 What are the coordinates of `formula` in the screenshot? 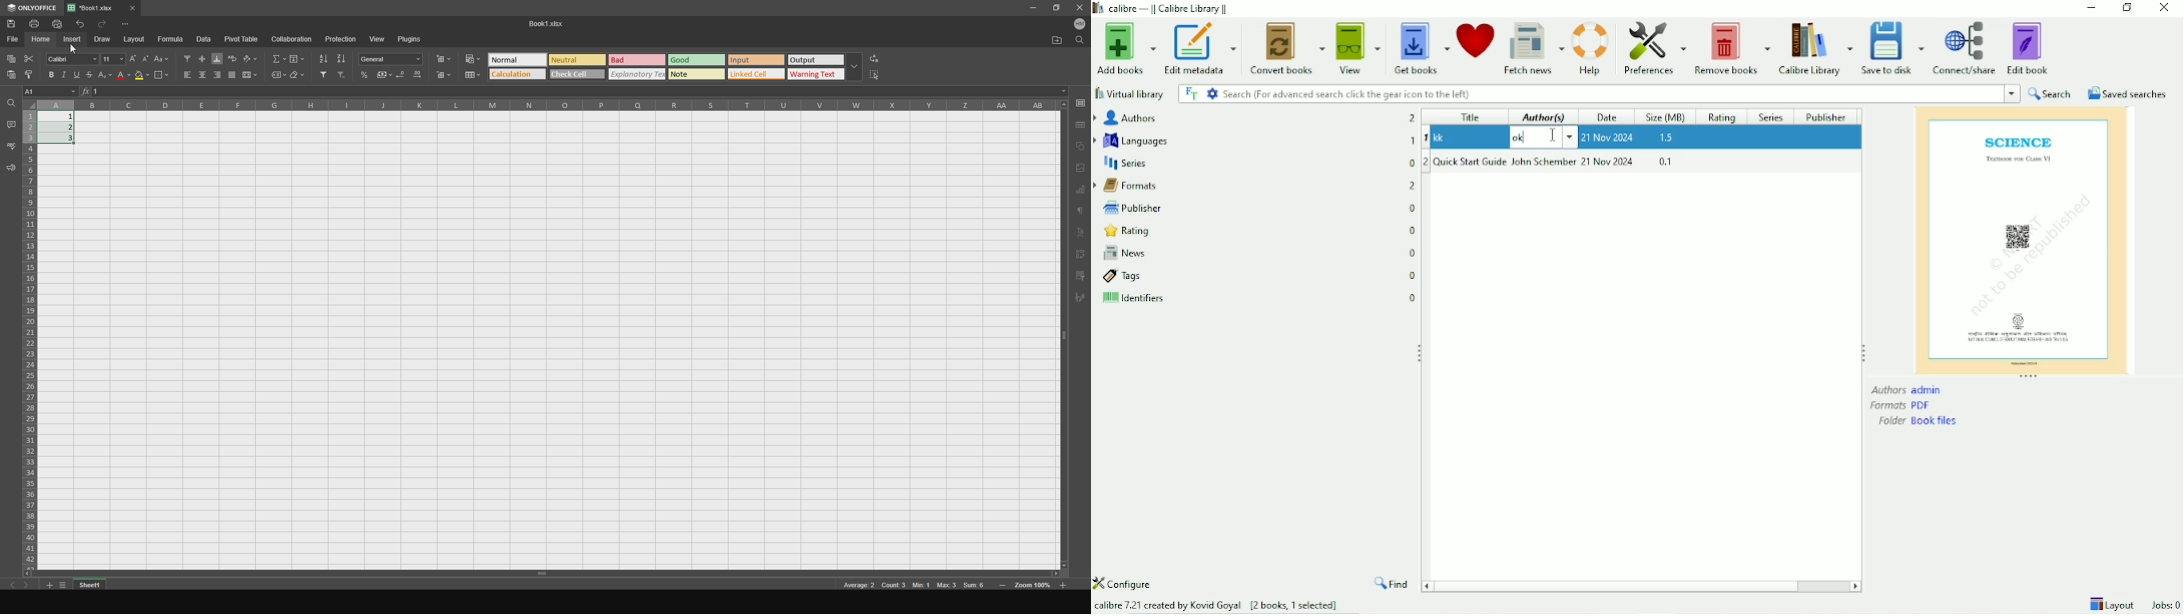 It's located at (172, 39).